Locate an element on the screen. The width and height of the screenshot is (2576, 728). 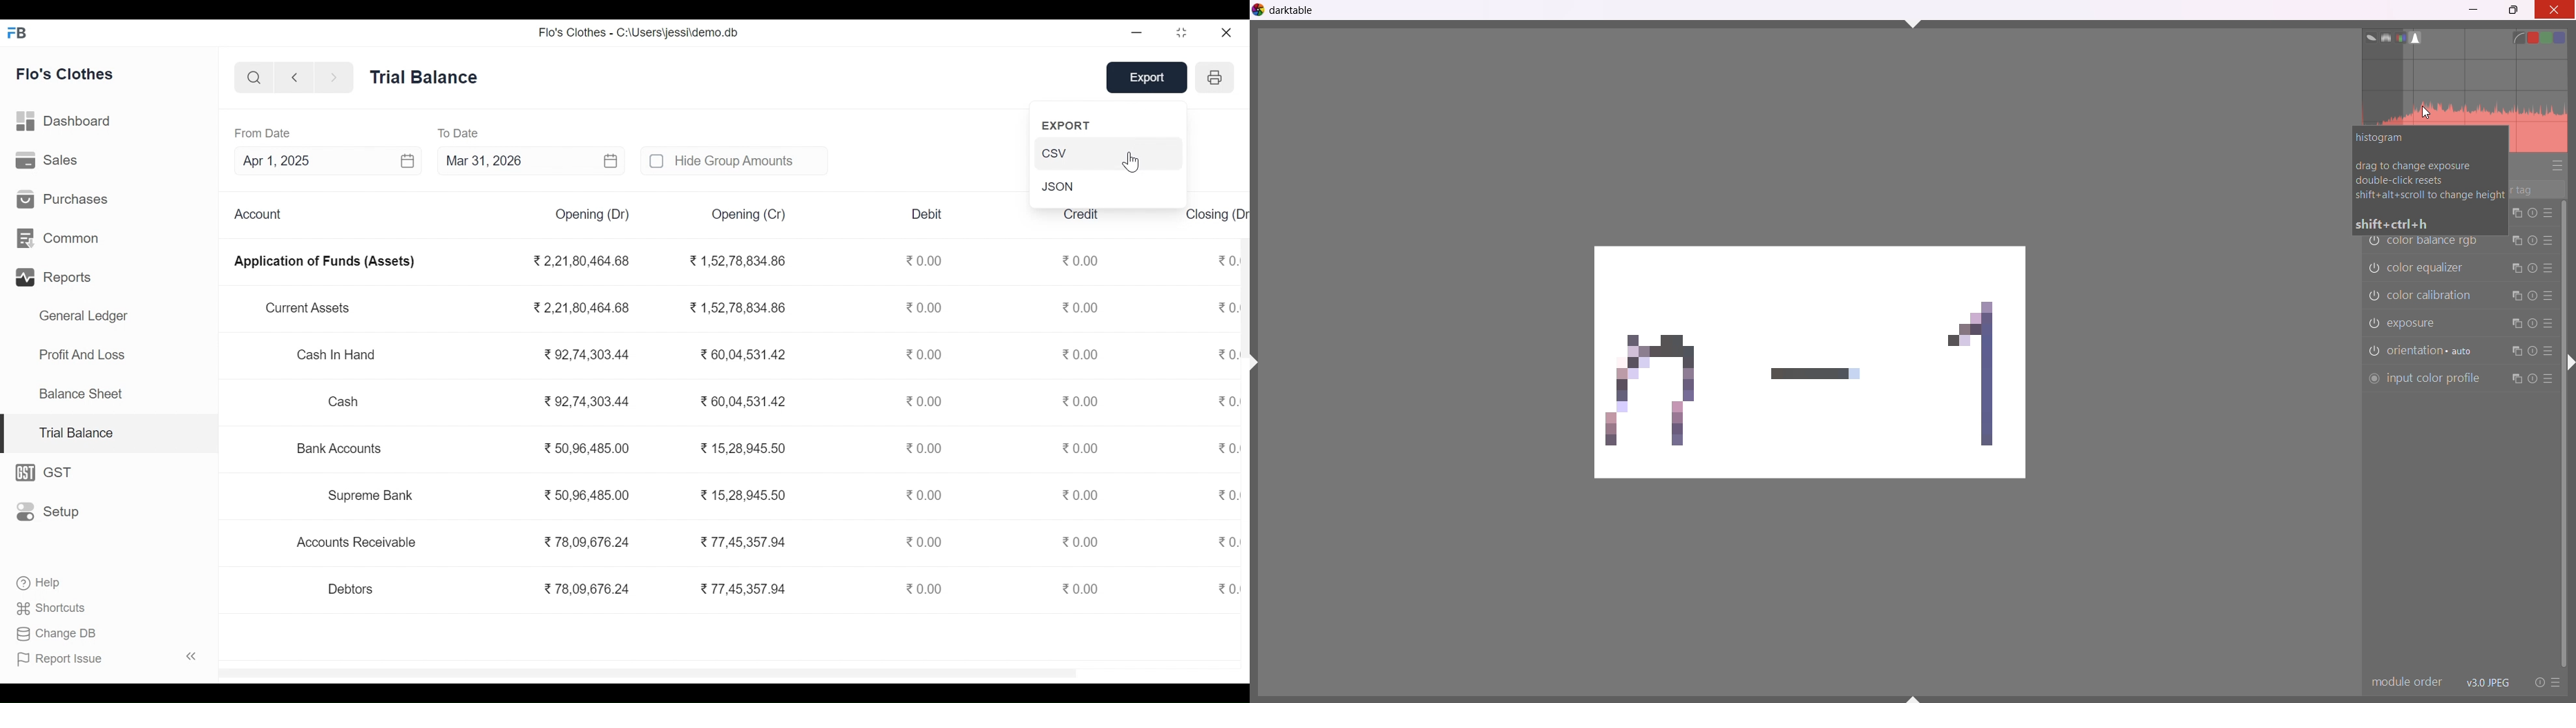
Purchases is located at coordinates (63, 199).